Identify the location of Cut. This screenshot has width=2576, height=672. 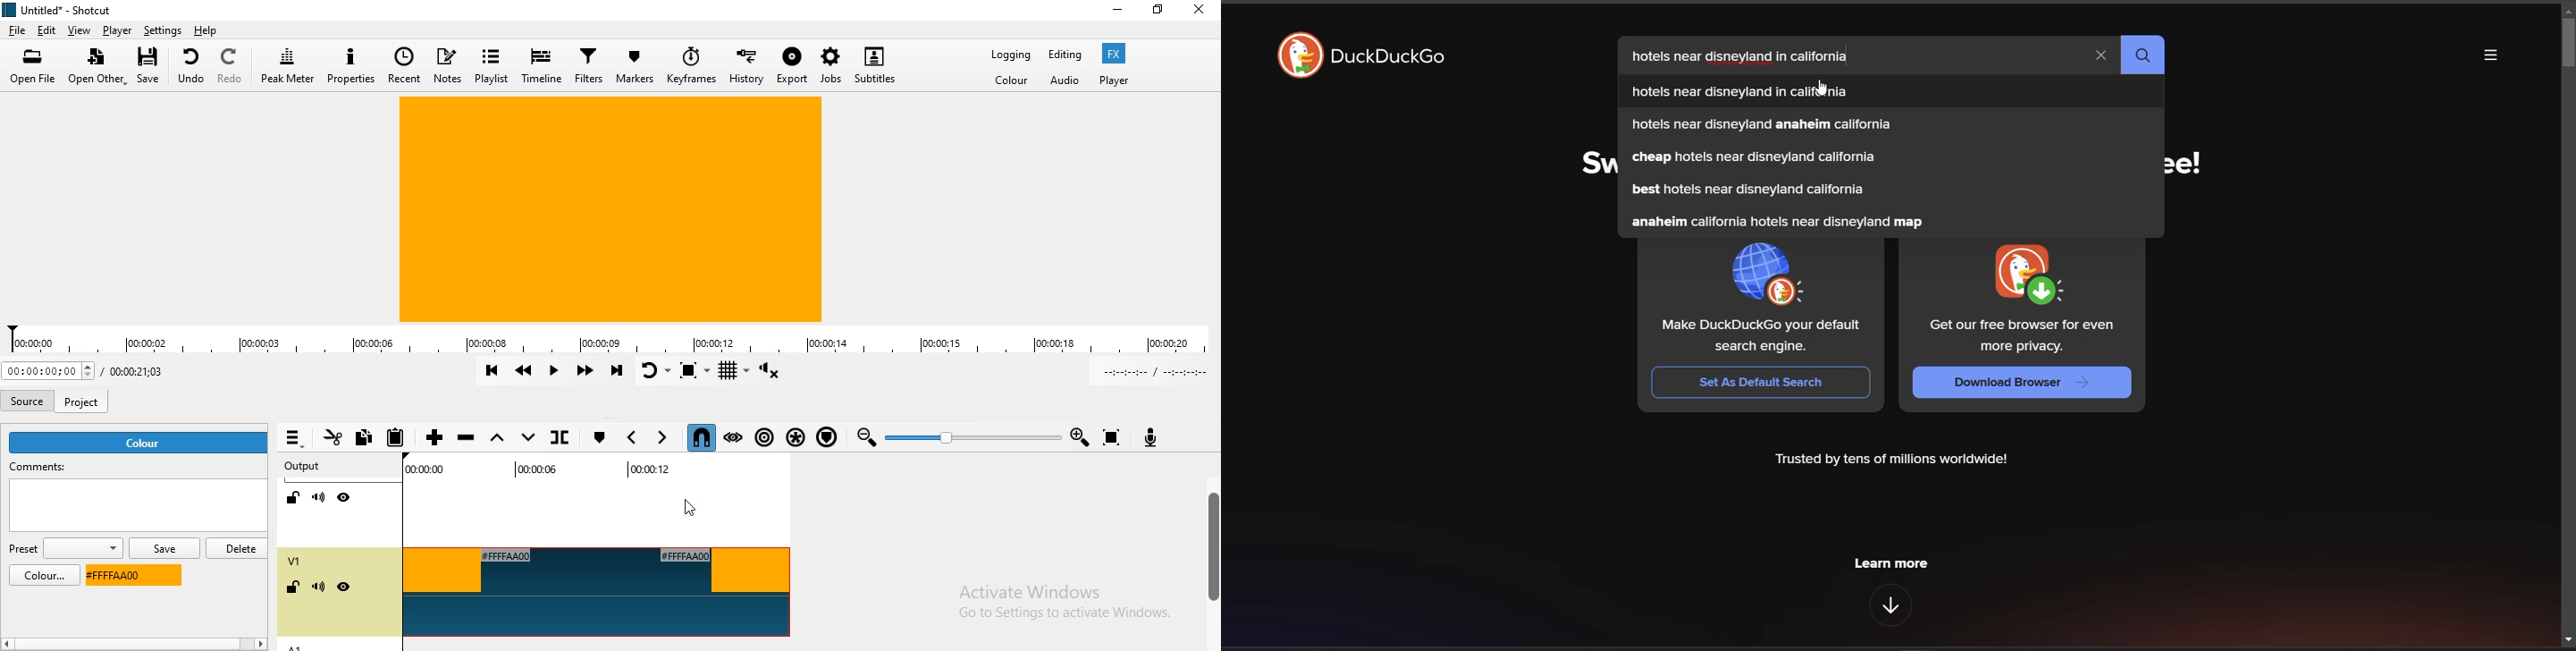
(332, 440).